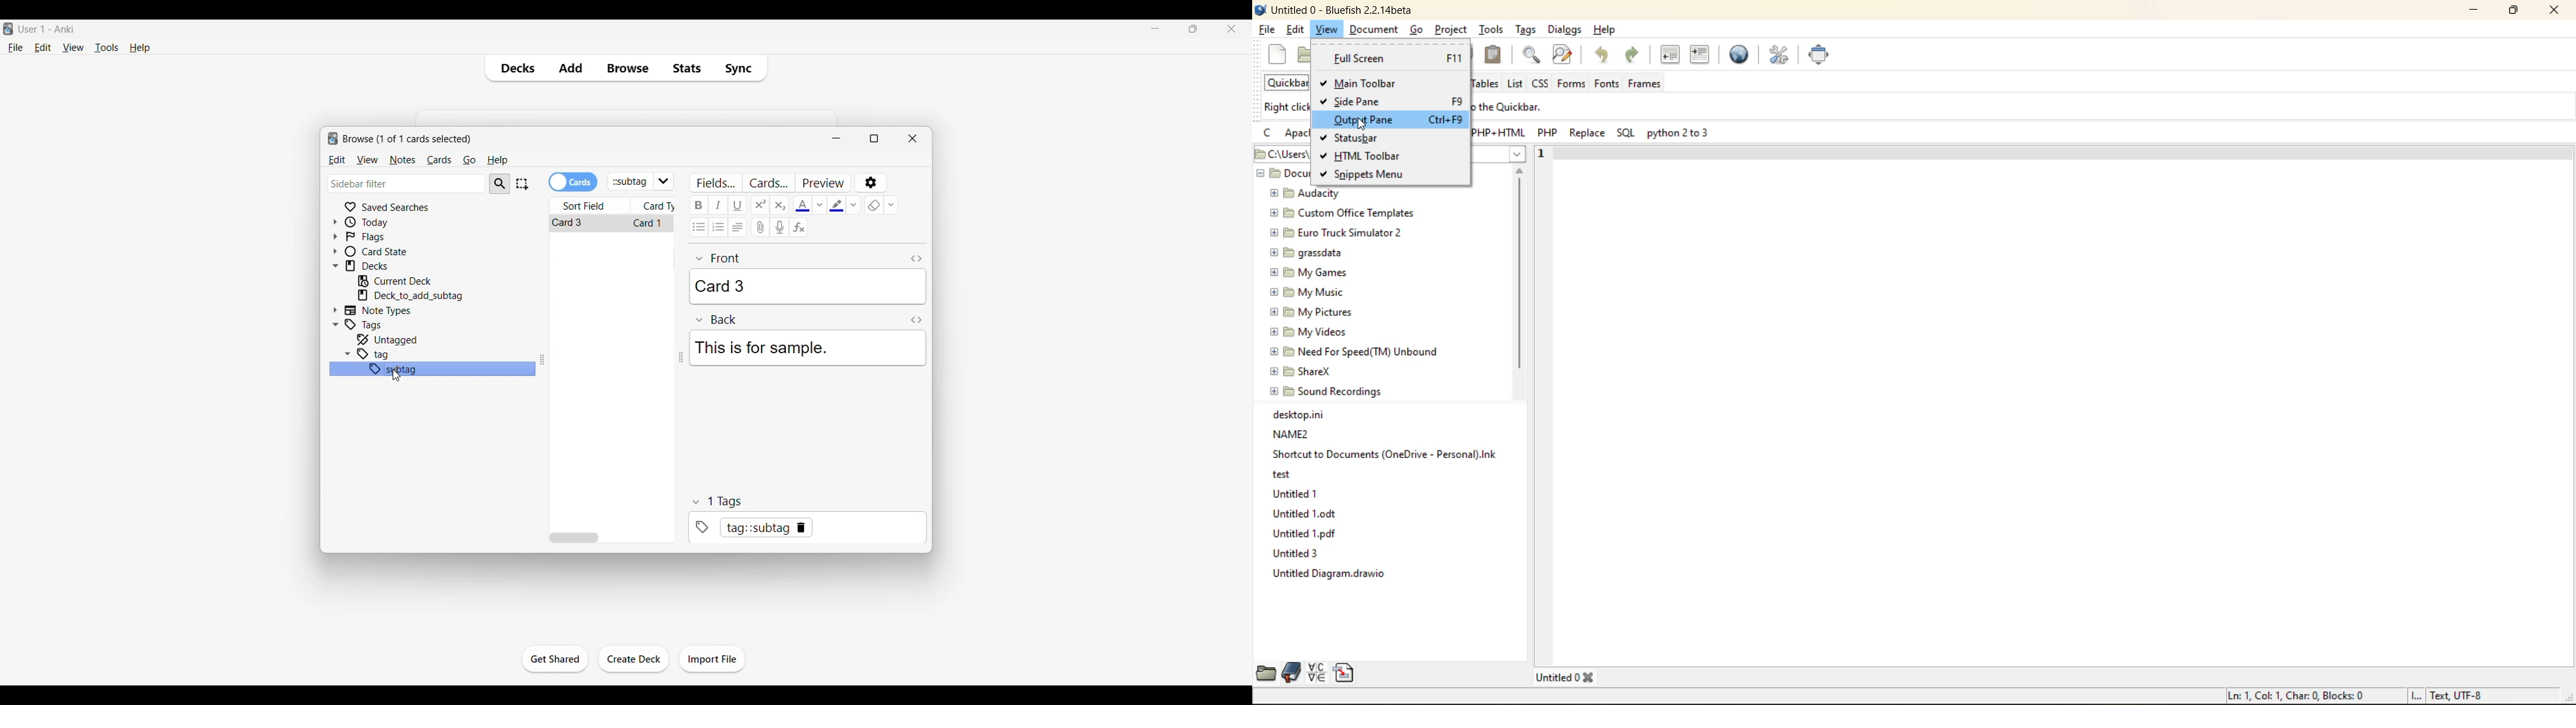  I want to click on Click to expand card state, so click(335, 251).